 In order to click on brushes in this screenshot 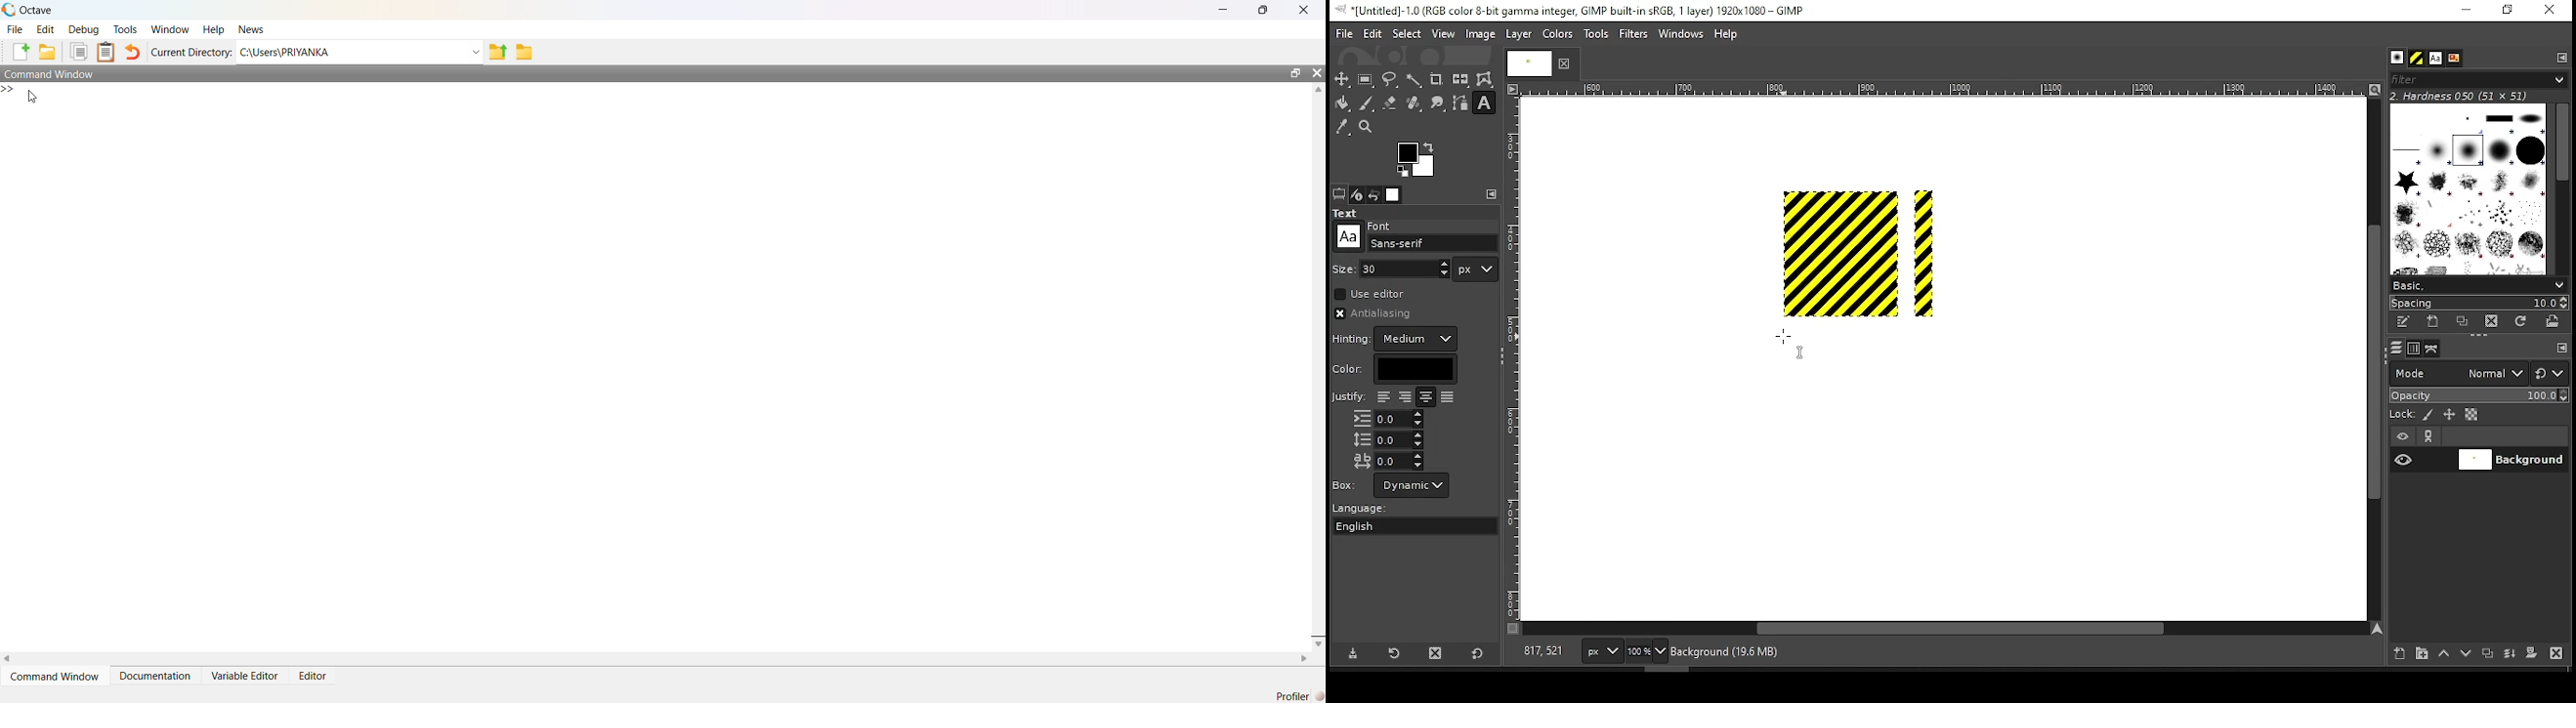, I will do `click(2468, 188)`.